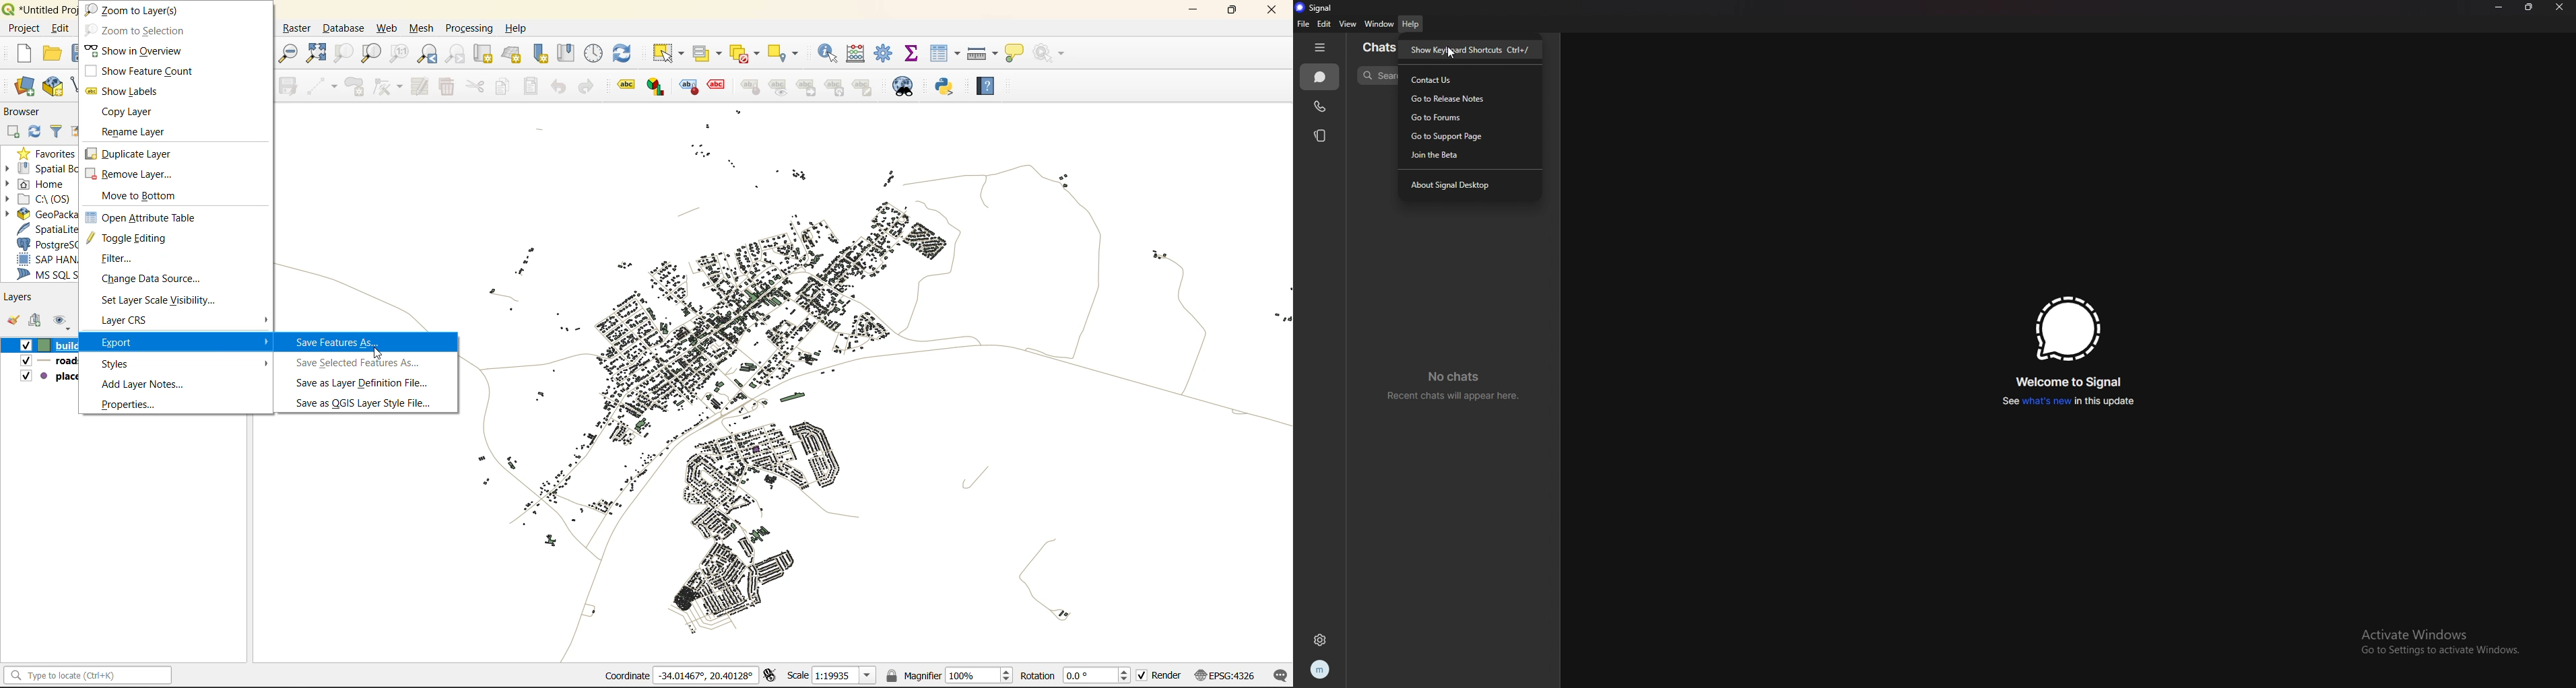  What do you see at coordinates (772, 676) in the screenshot?
I see `toggle extents` at bounding box center [772, 676].